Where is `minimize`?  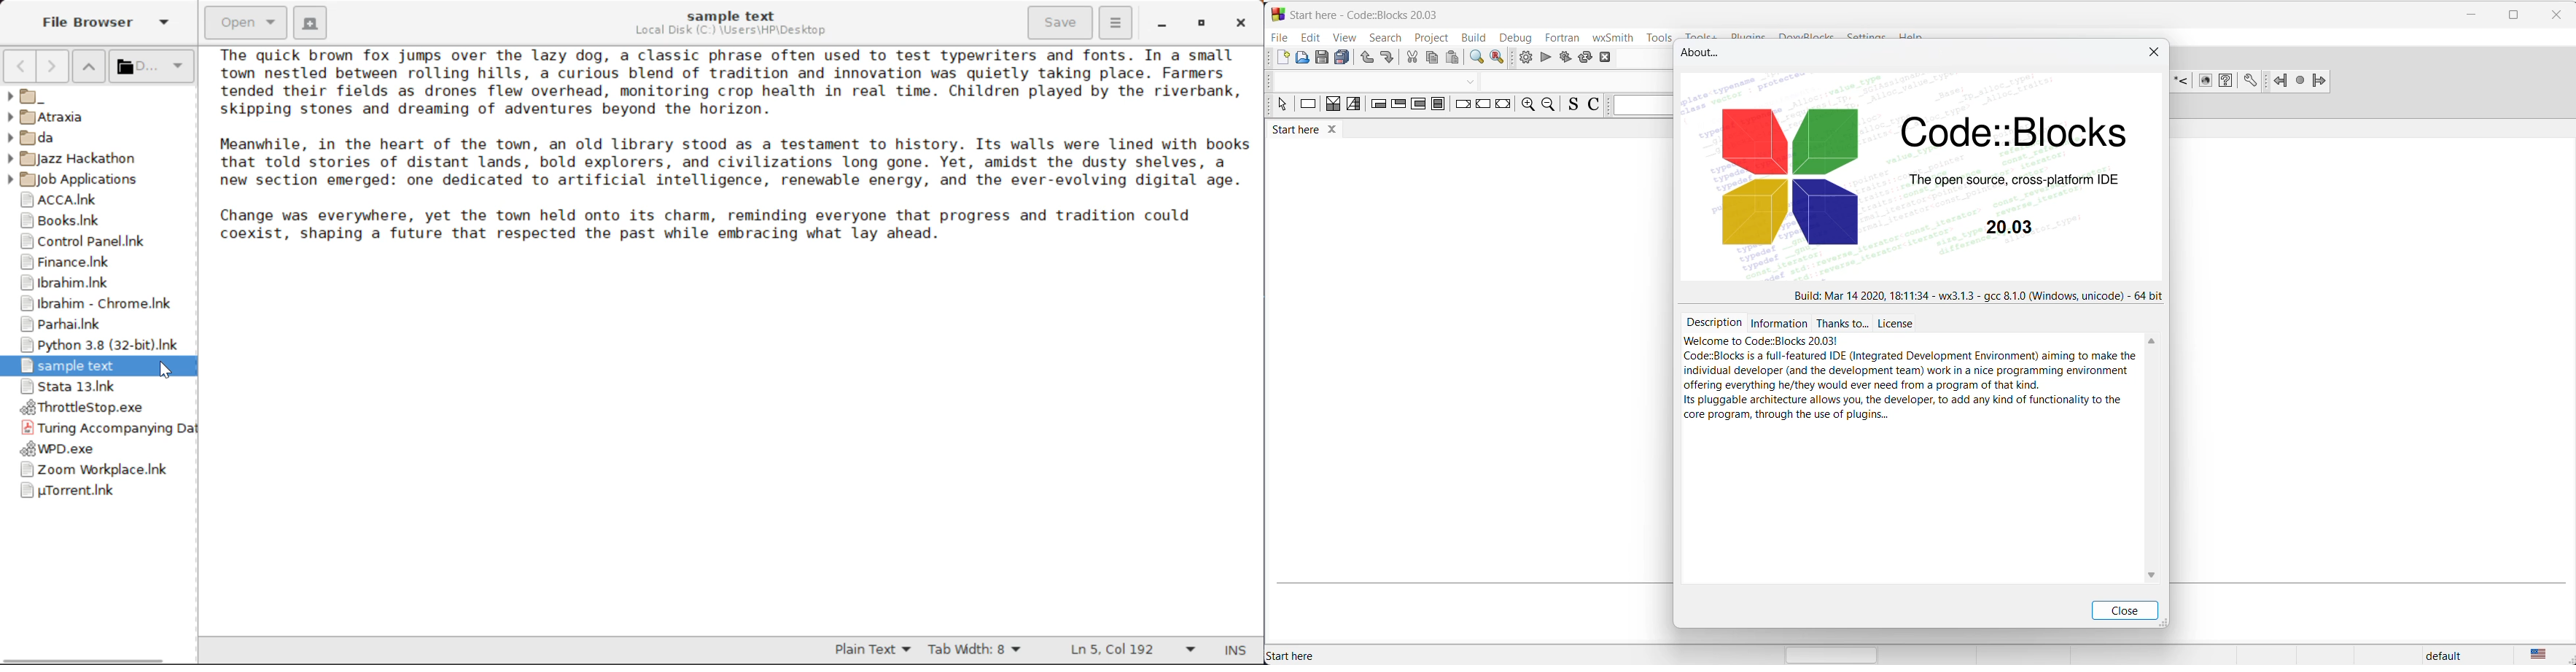
minimize is located at coordinates (2470, 14).